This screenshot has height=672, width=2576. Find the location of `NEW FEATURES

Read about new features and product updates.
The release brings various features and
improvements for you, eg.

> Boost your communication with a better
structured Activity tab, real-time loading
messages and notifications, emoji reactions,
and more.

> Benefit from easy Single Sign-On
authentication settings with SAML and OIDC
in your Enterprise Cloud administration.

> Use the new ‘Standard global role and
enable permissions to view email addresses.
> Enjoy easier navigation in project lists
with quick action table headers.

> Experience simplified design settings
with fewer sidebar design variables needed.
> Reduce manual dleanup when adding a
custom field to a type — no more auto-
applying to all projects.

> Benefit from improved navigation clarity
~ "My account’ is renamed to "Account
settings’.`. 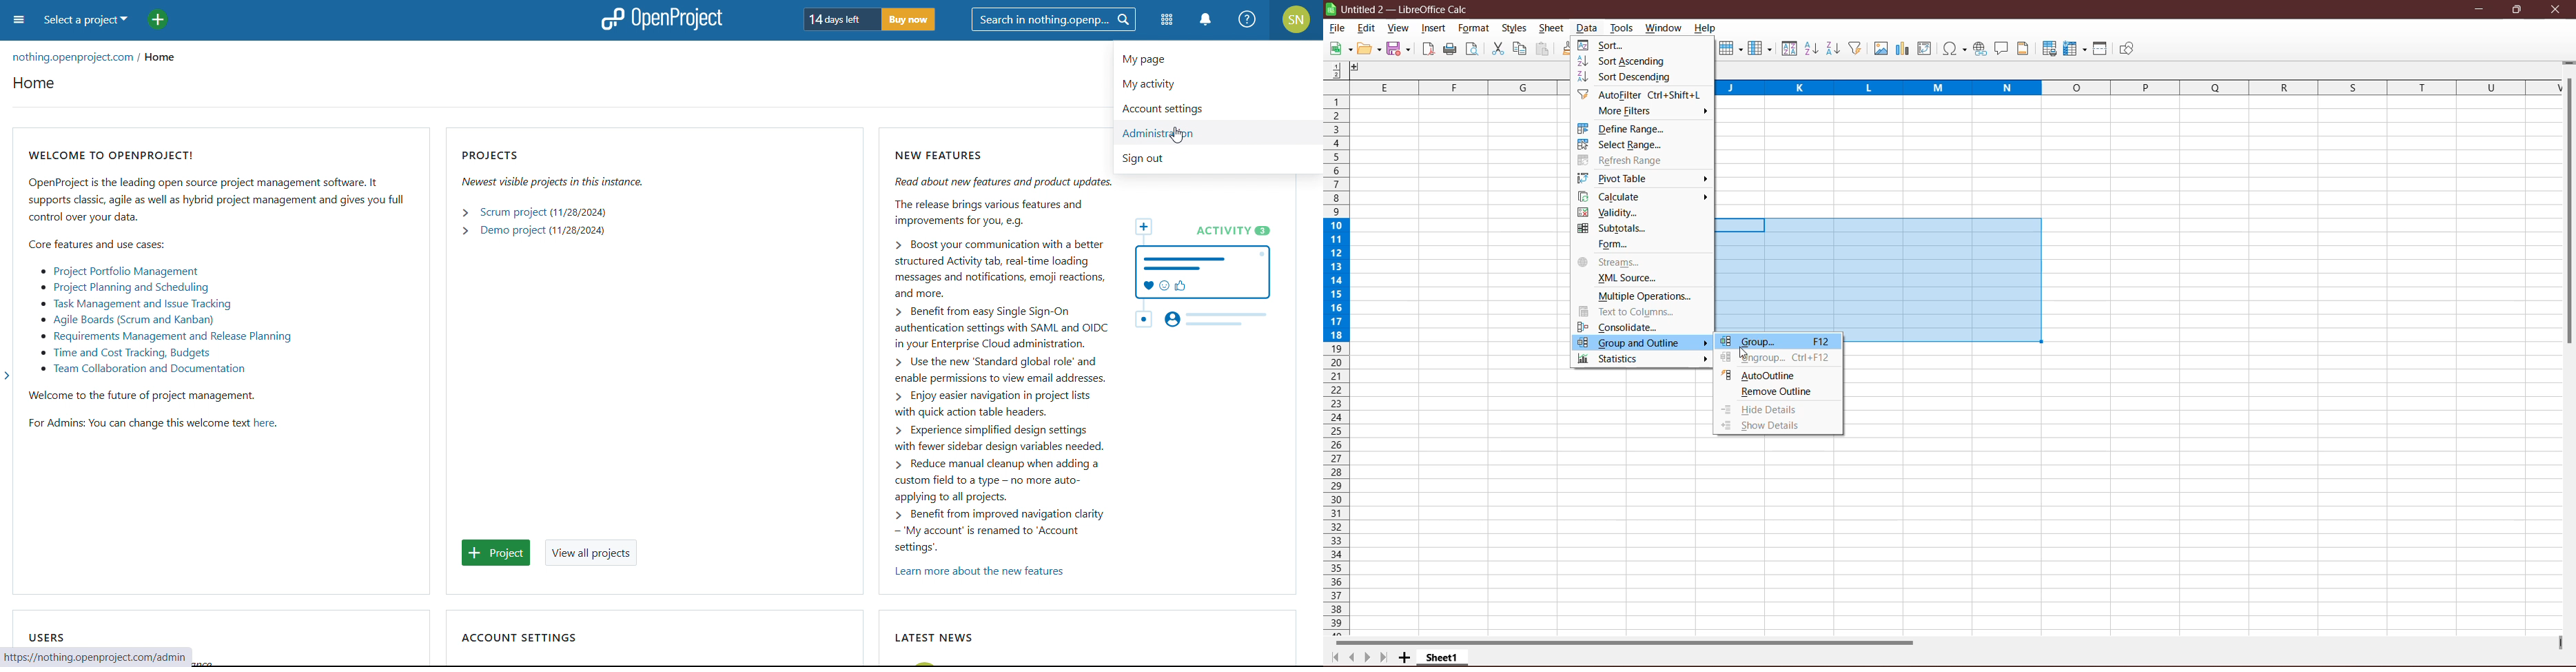

NEW FEATURES

Read about new features and product updates.
The release brings various features and
improvements for you, eg.

> Boost your communication with a better
structured Activity tab, real-time loading
messages and notifications, emoji reactions,
and more.

> Benefit from easy Single Sign-On
authentication settings with SAML and OIDC
in your Enterprise Cloud administration.

> Use the new ‘Standard global role and
enable permissions to view email addresses.
> Enjoy easier navigation in project lists
with quick action table headers.

> Experience simplified design settings
with fewer sidebar design variables needed.
> Reduce manual dleanup when adding a
custom field to a type — no more auto-
applying to all projects.

> Benefit from improved navigation clarity
~ "My account’ is renamed to "Account
settings’. is located at coordinates (985, 351).